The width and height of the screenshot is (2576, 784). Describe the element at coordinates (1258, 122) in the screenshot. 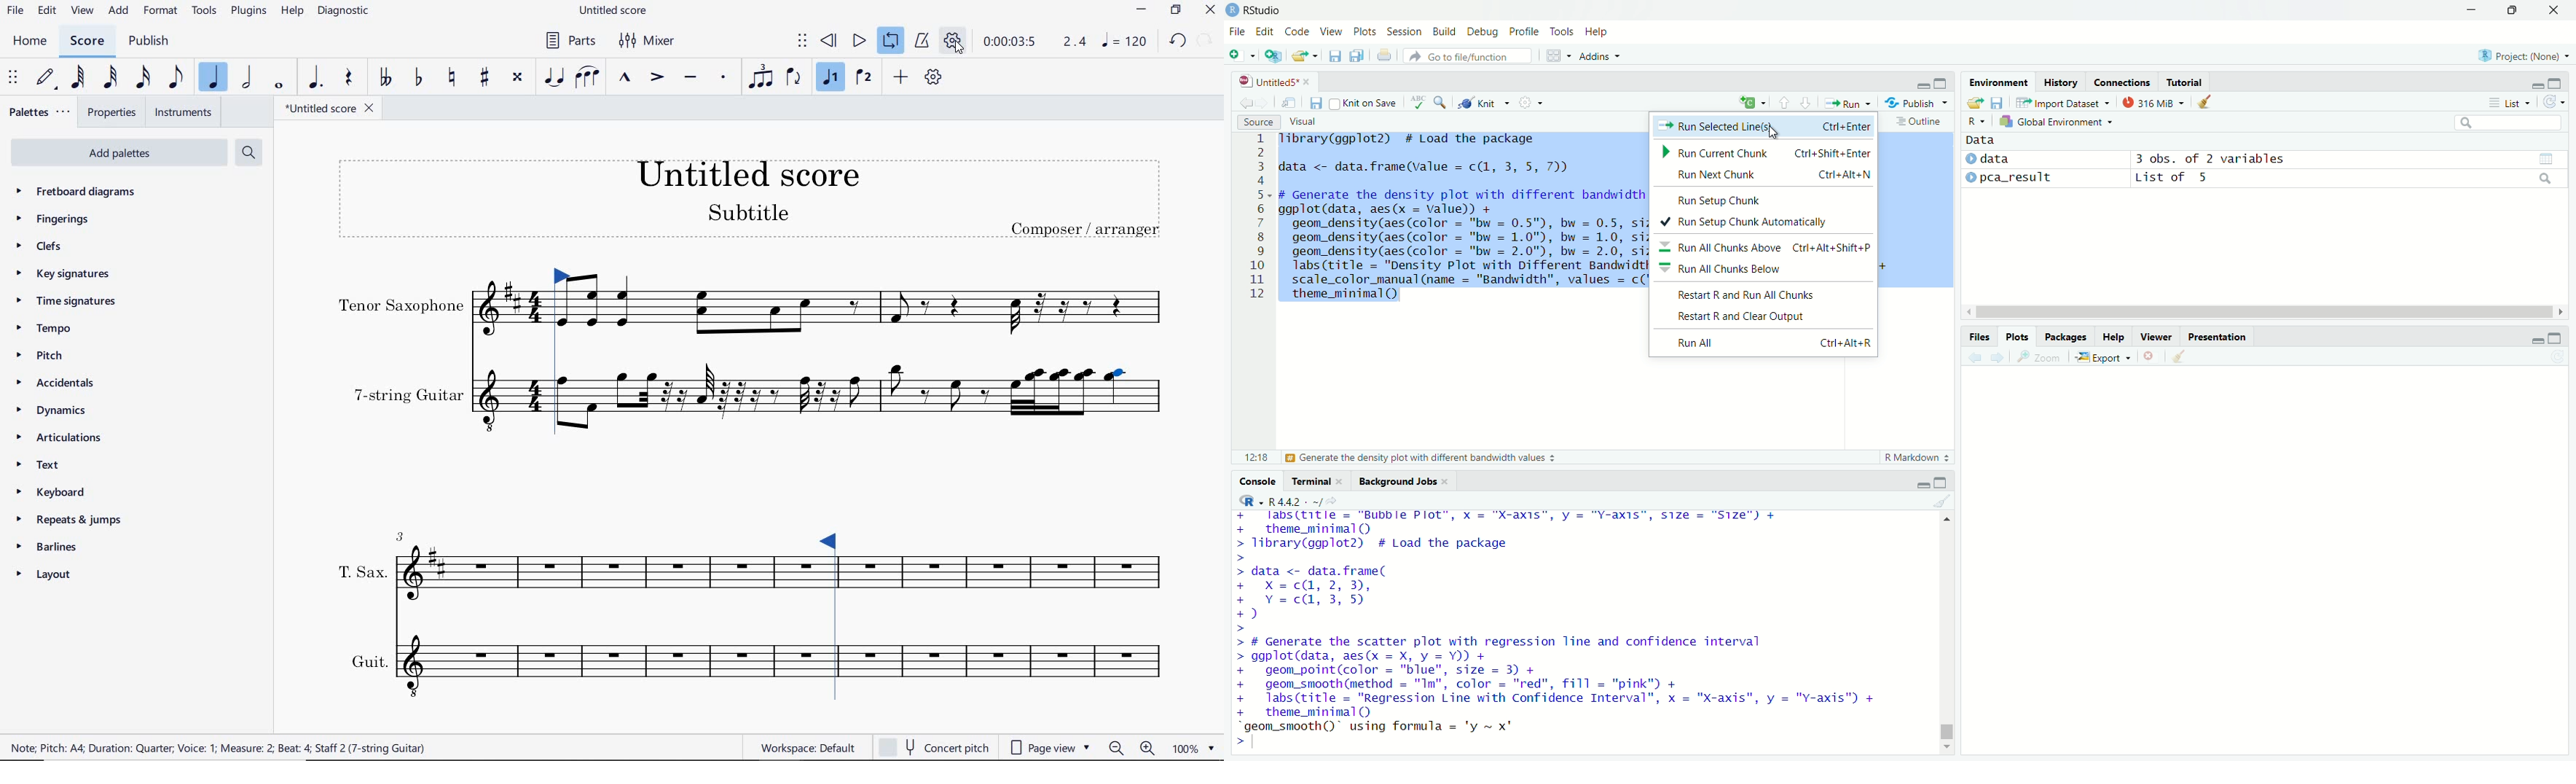

I see `Source` at that location.